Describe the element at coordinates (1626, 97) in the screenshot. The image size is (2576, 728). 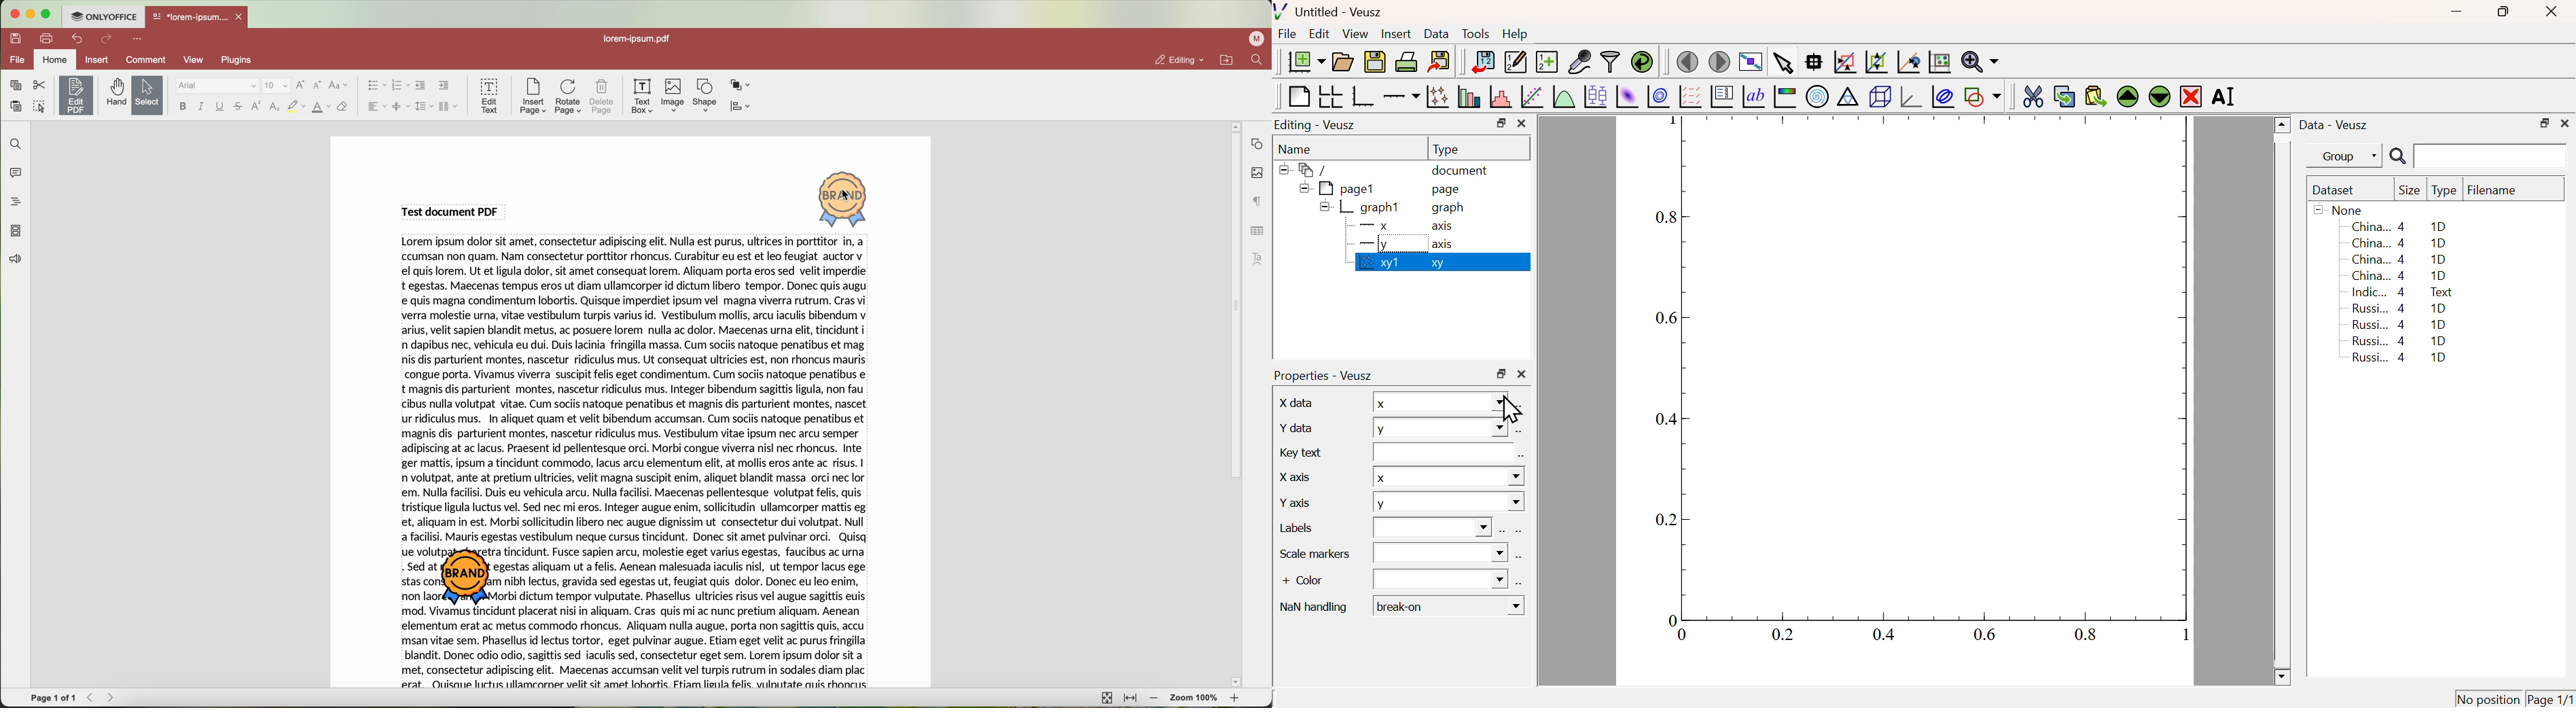
I see `Plot 2D set as image` at that location.